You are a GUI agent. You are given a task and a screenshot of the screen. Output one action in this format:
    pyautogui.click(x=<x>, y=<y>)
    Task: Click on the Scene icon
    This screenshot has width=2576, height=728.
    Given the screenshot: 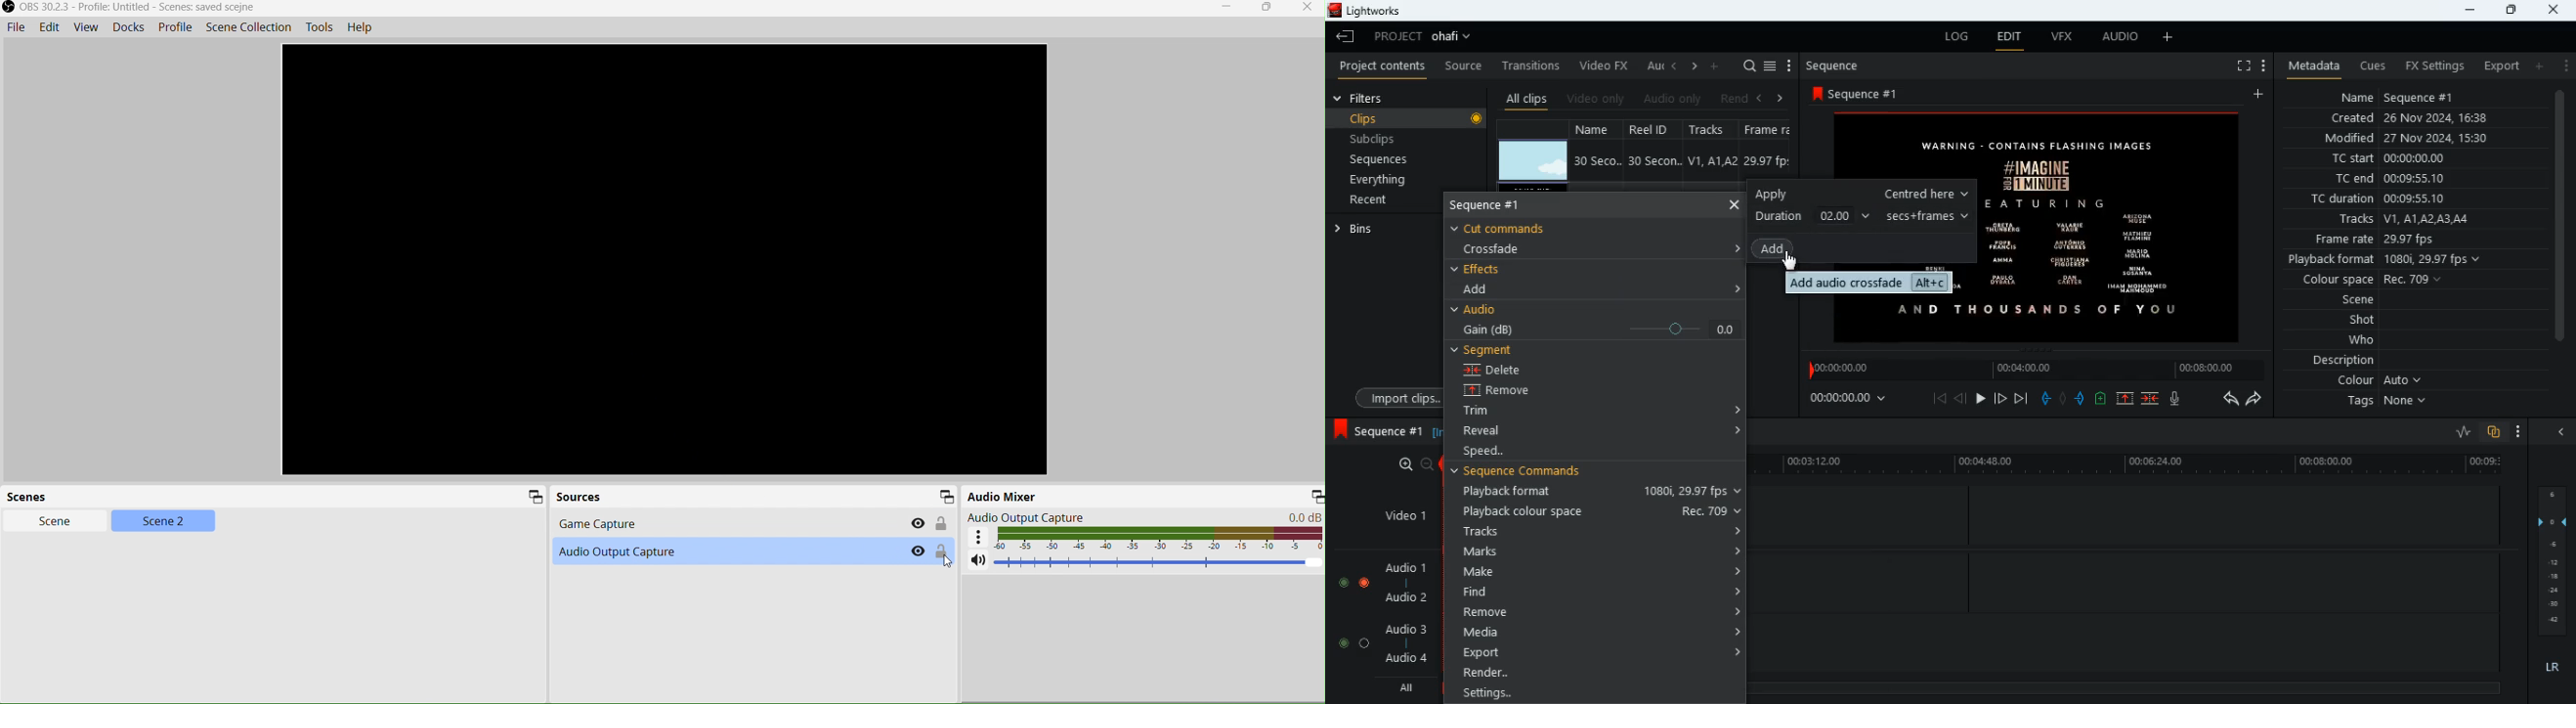 What is the action you would take?
    pyautogui.click(x=532, y=496)
    